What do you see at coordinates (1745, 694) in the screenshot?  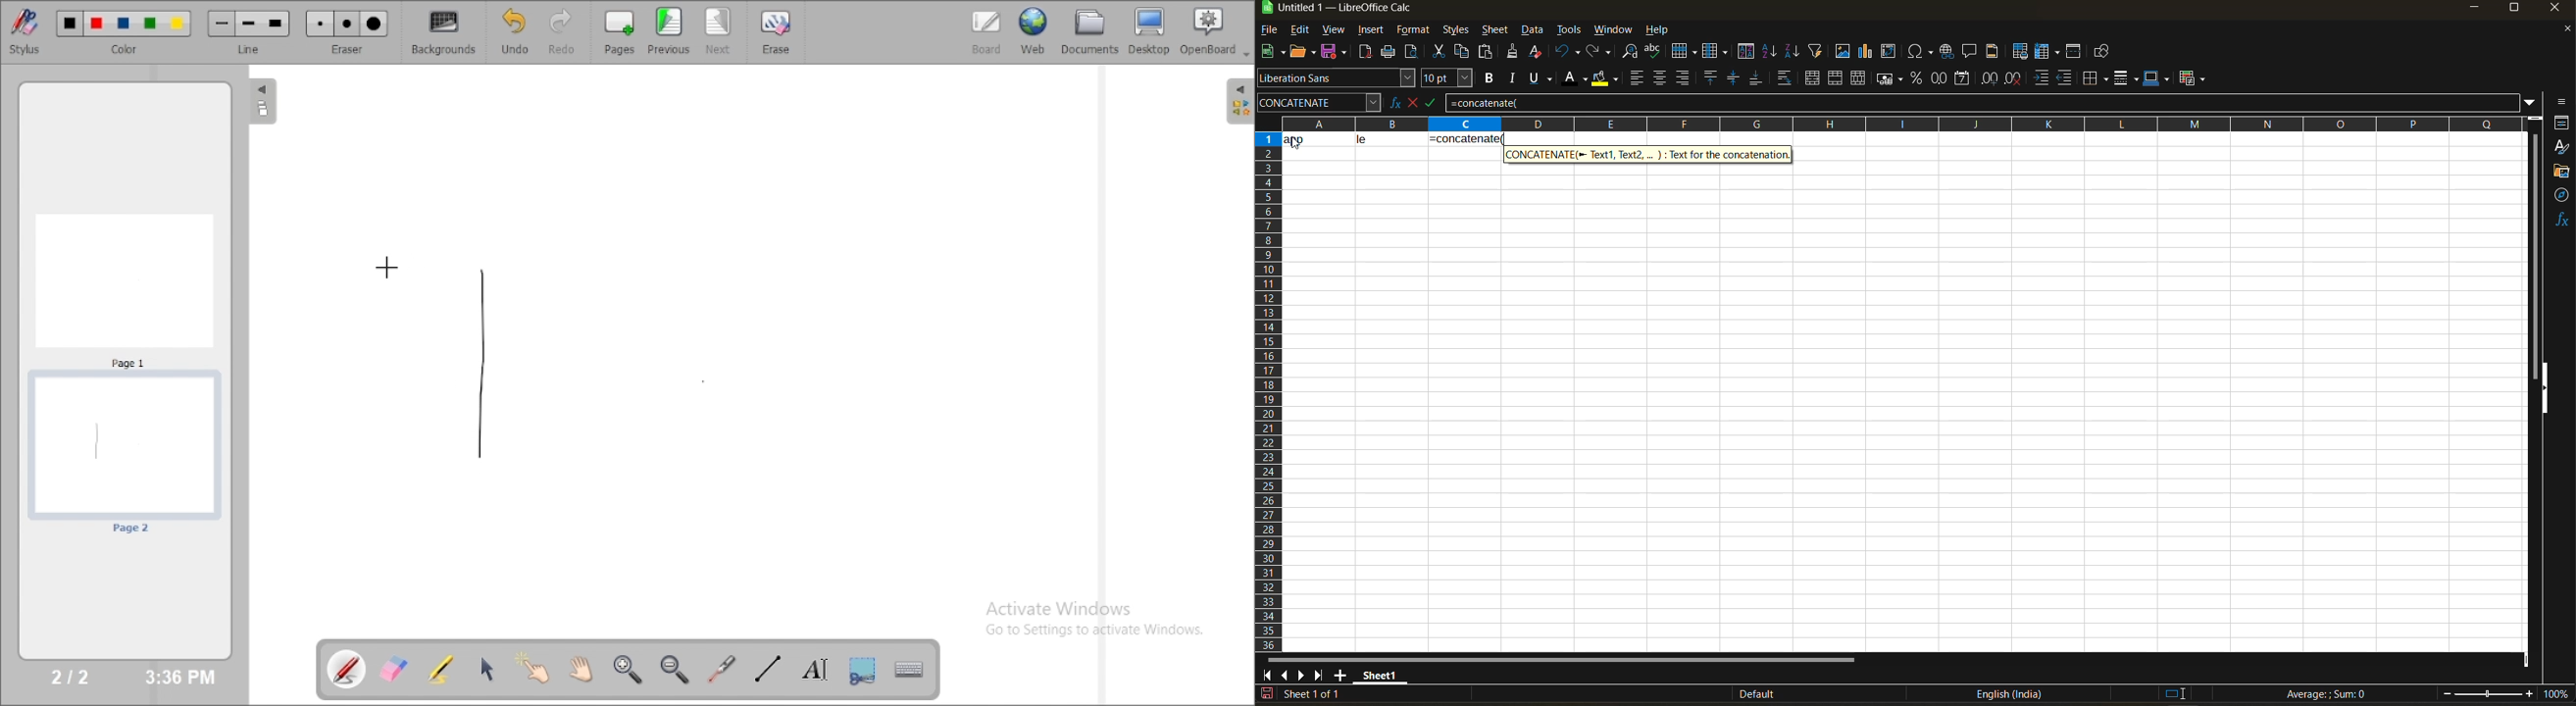 I see `Default` at bounding box center [1745, 694].